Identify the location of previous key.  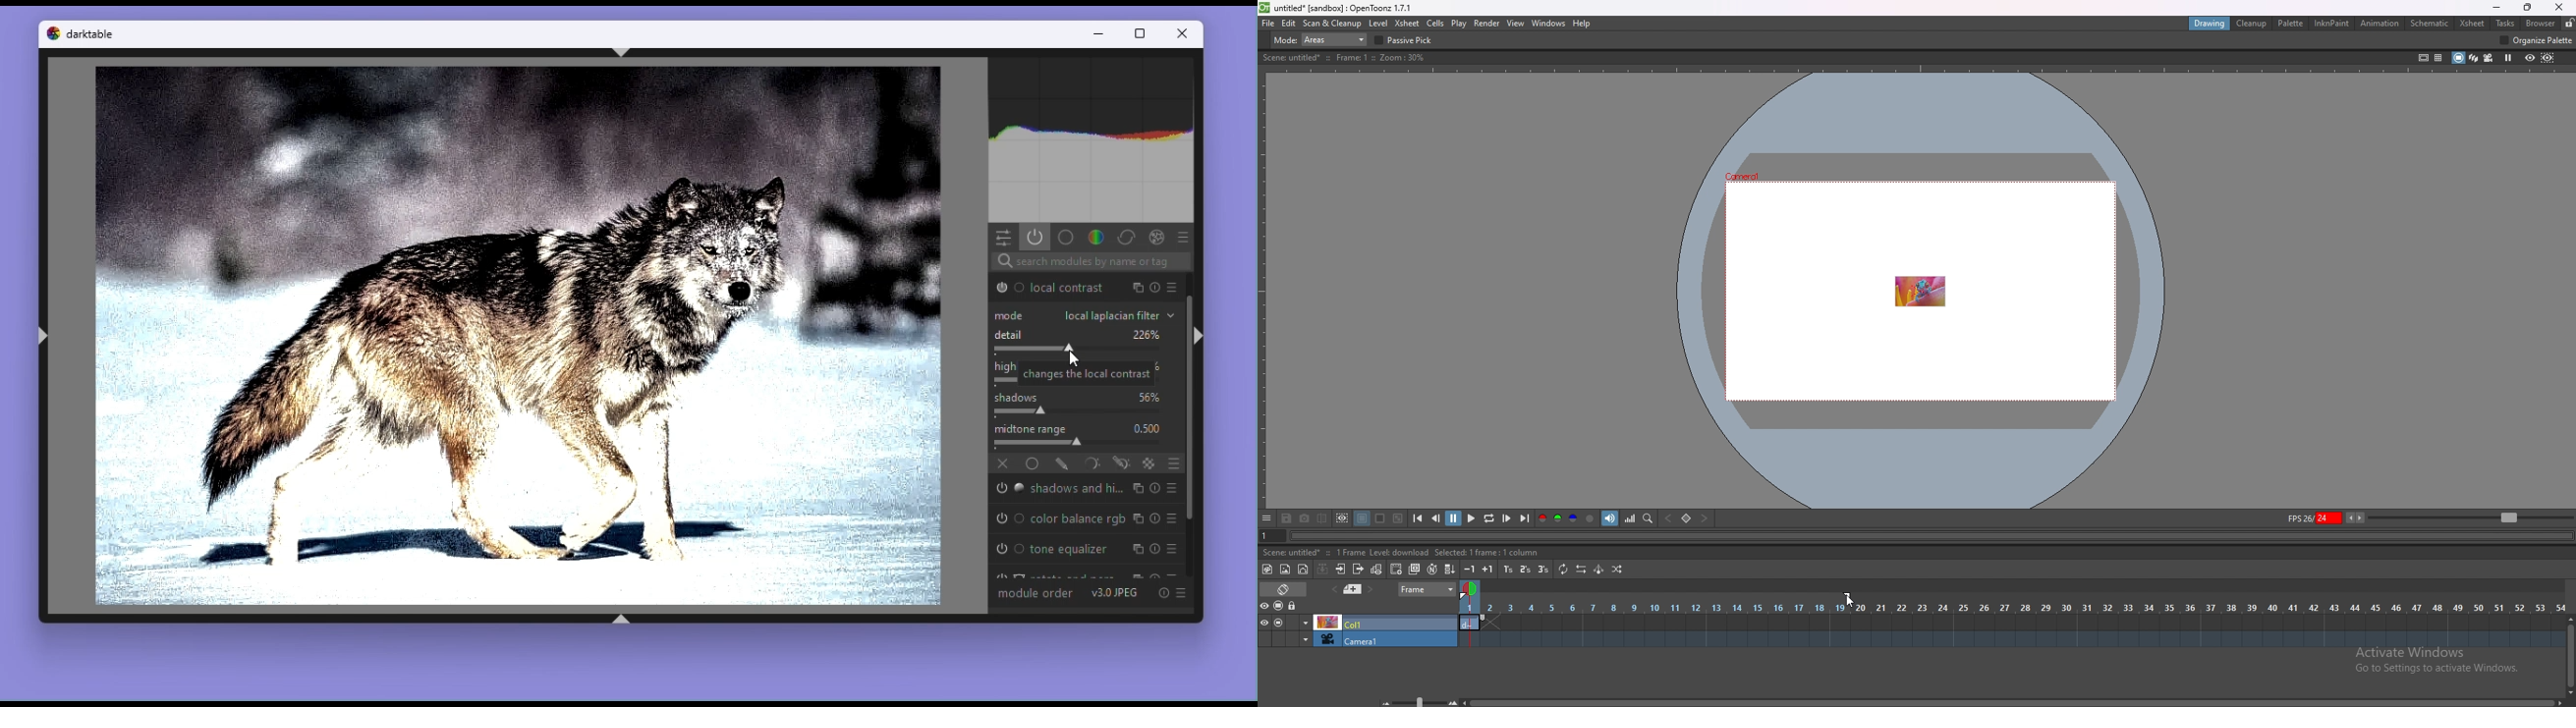
(1669, 518).